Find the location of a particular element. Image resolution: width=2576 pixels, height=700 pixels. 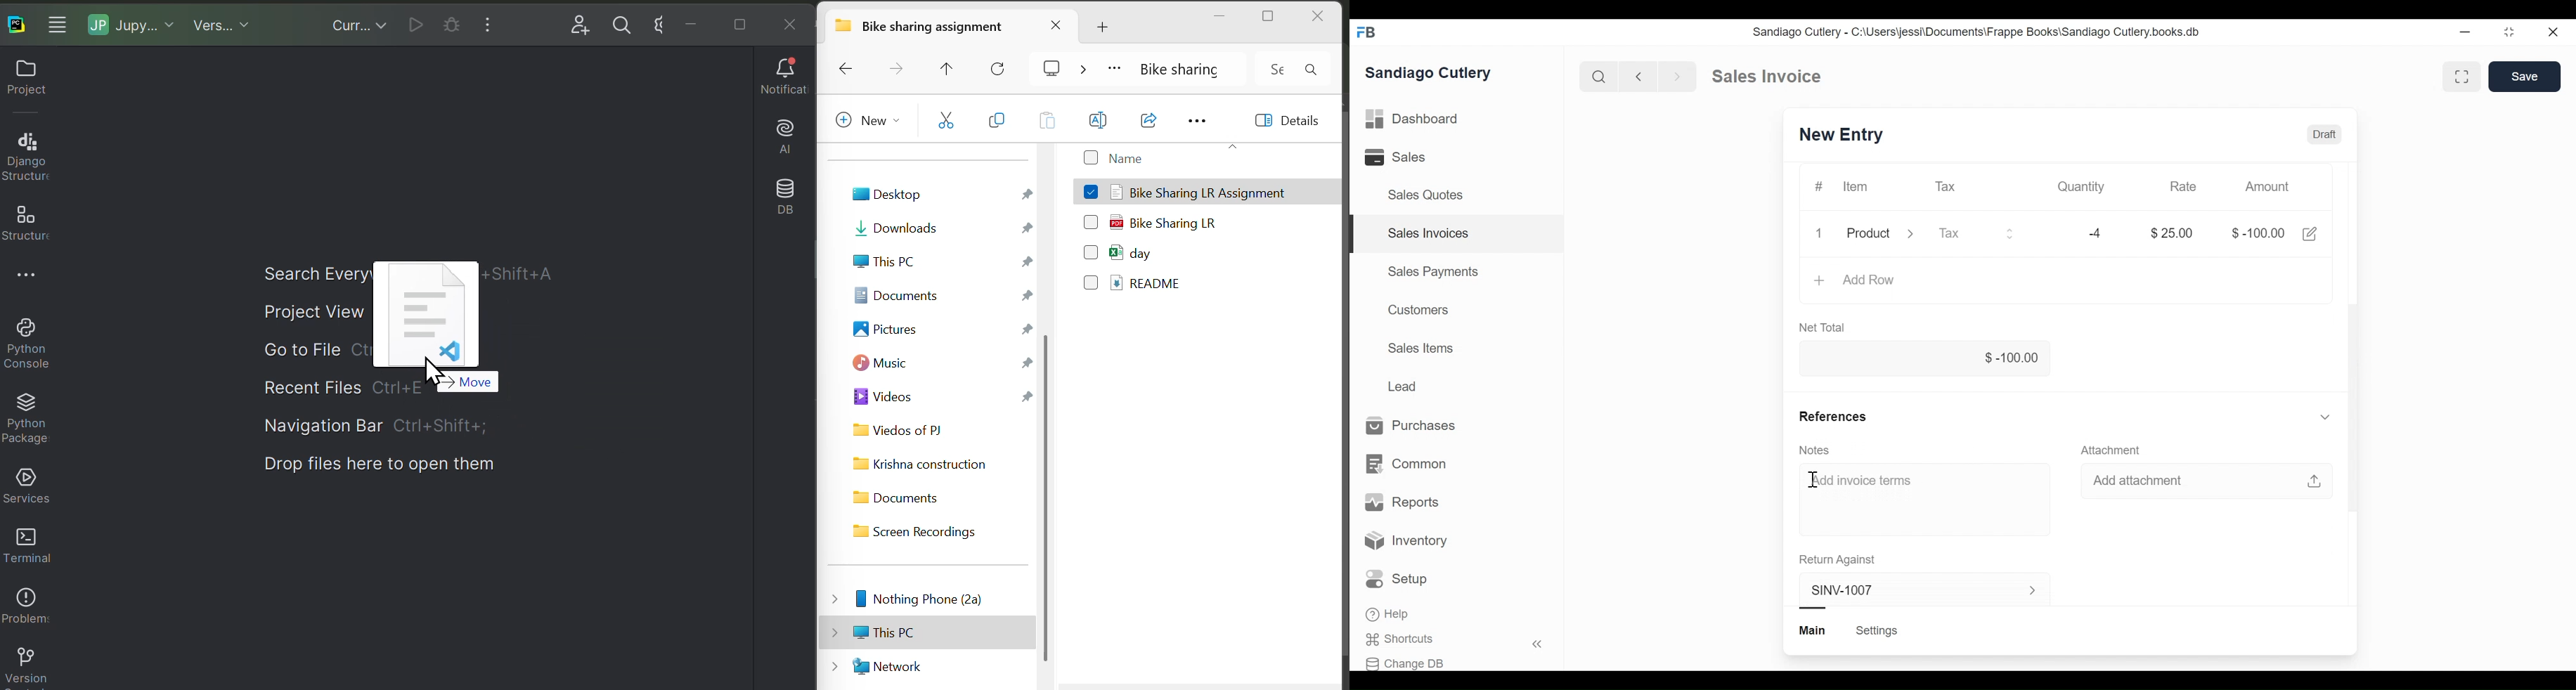

Edit is located at coordinates (2309, 234).